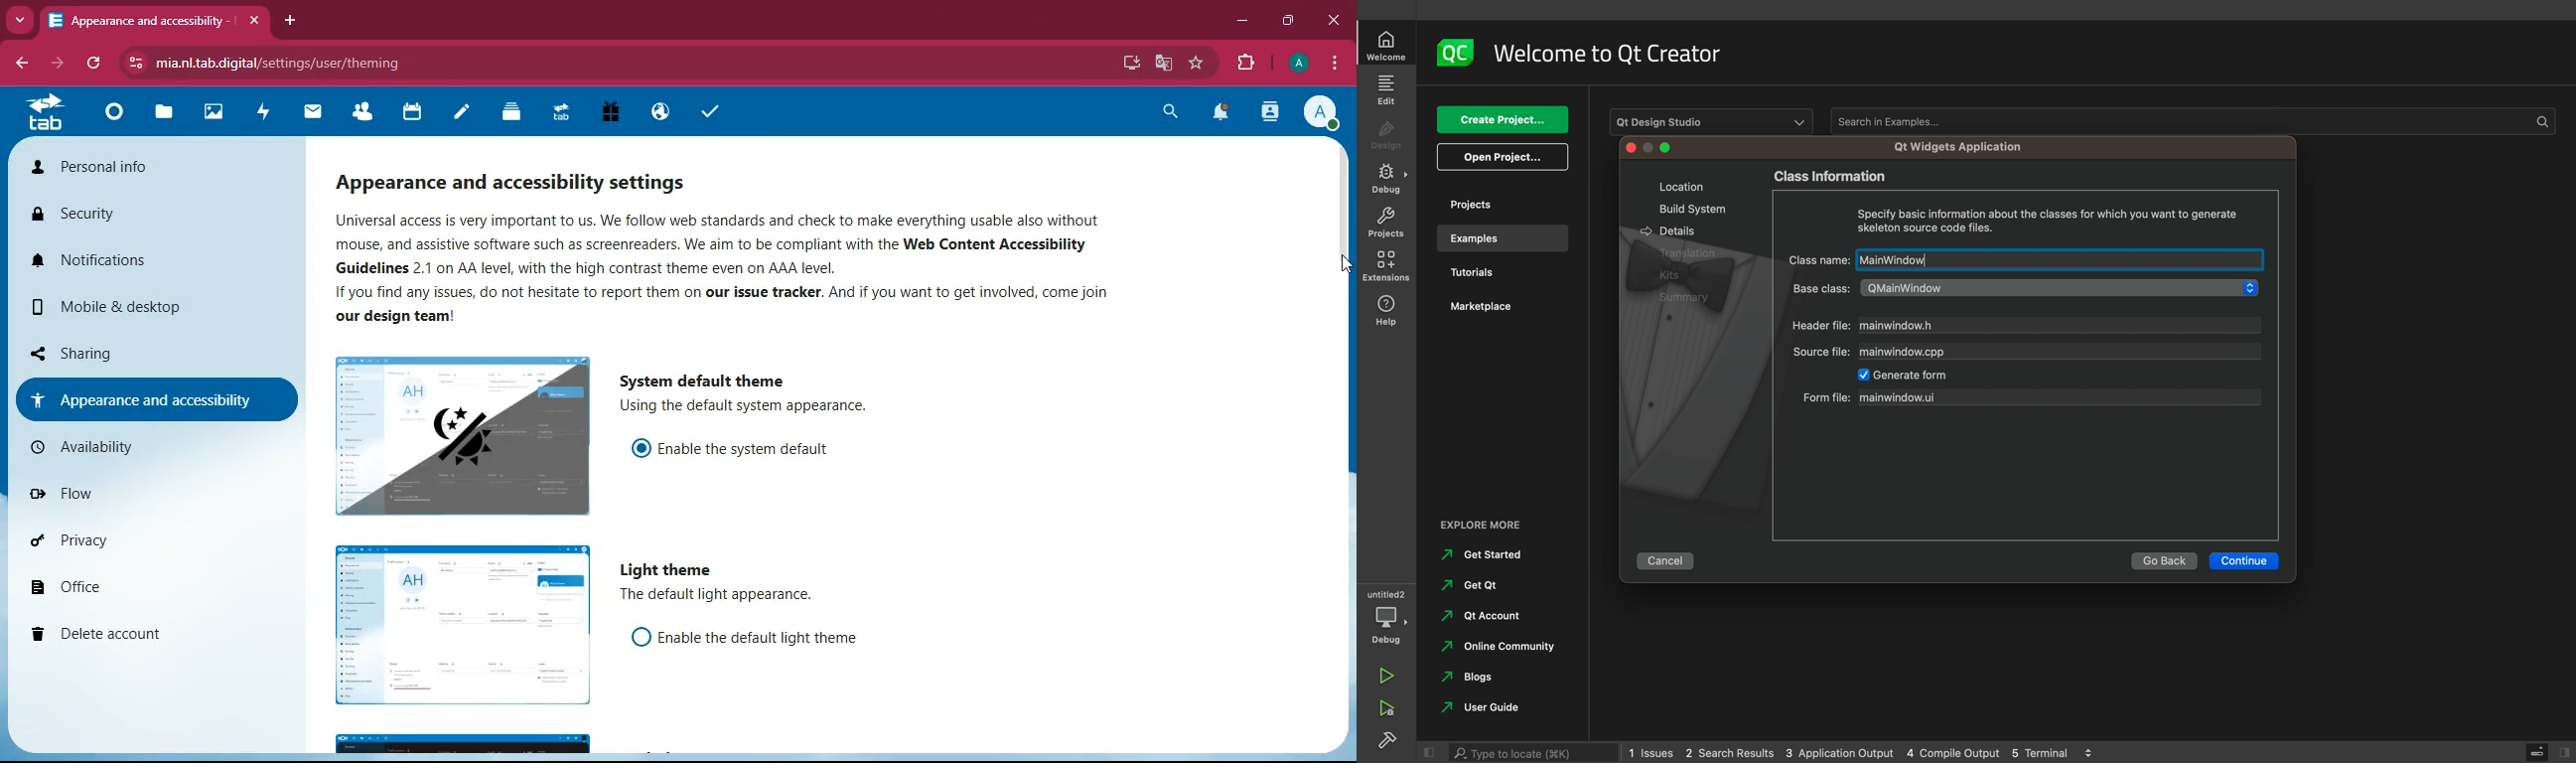  Describe the element at coordinates (1617, 53) in the screenshot. I see `welcome to qt creator` at that location.